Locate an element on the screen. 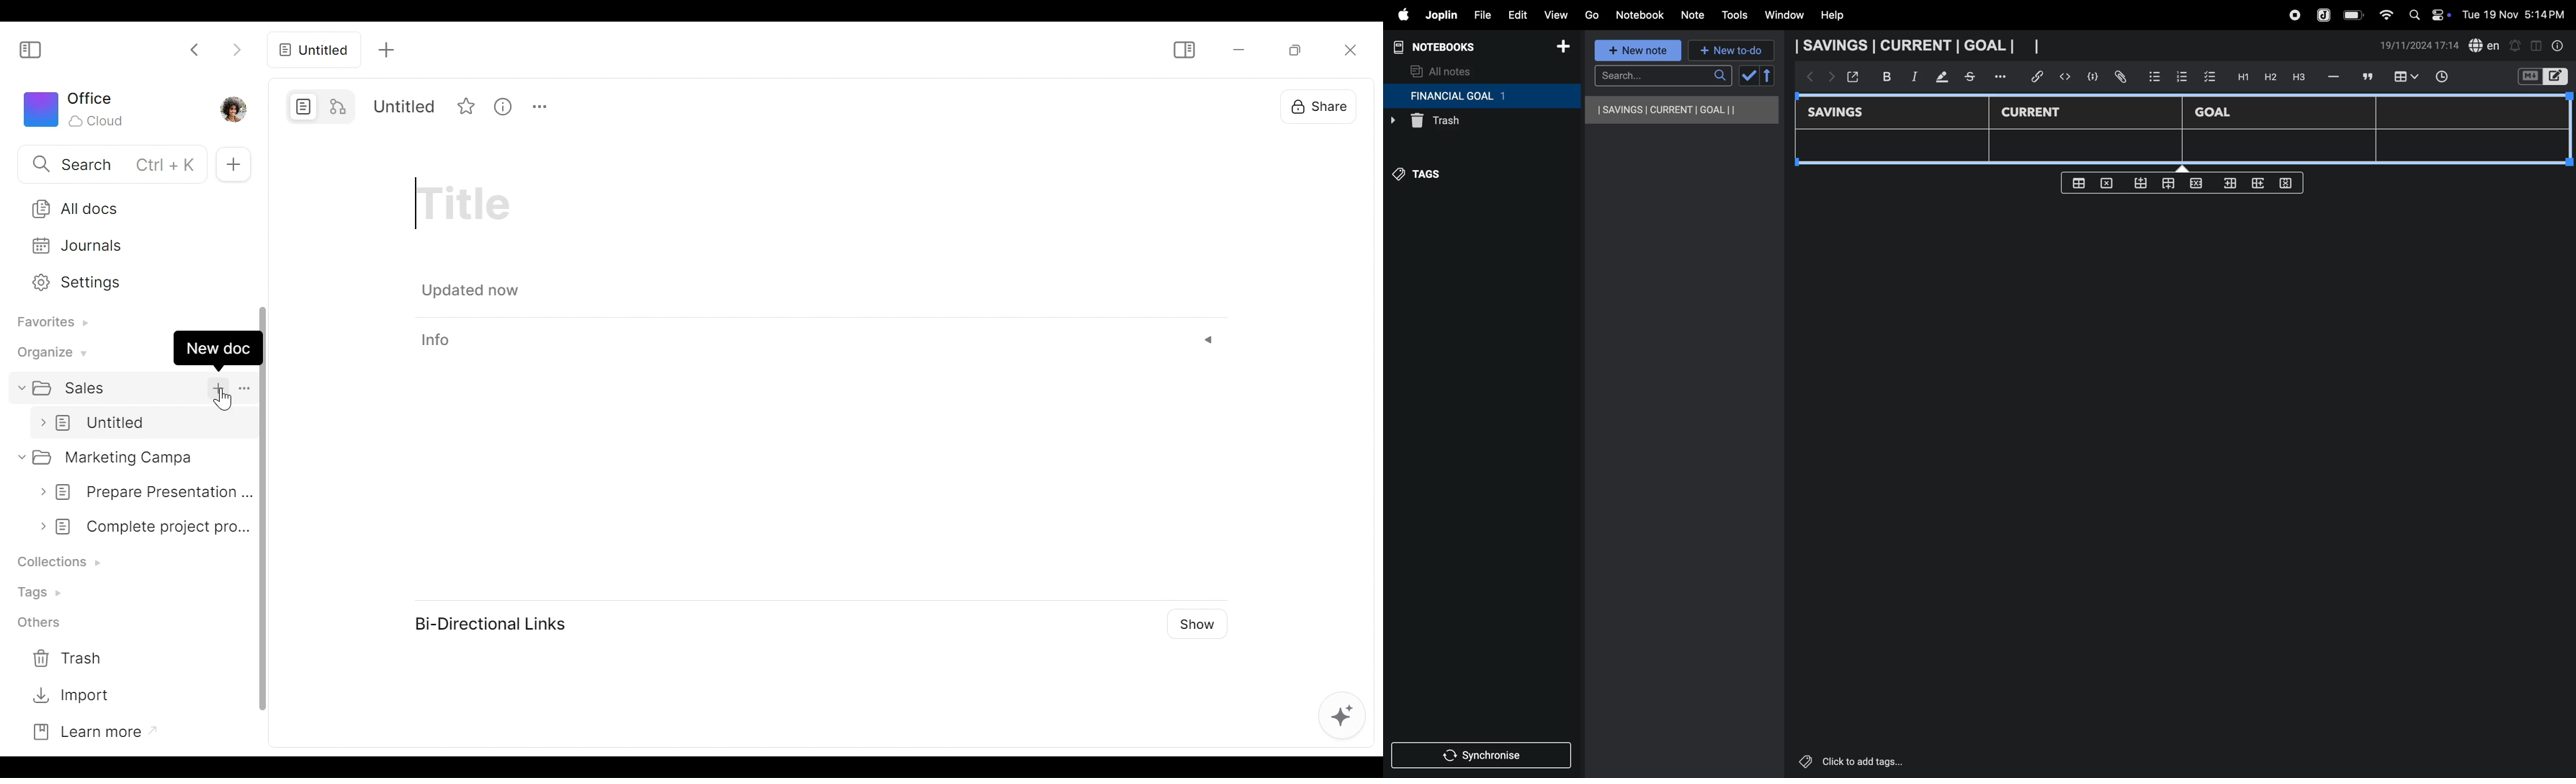  check box is located at coordinates (2210, 77).